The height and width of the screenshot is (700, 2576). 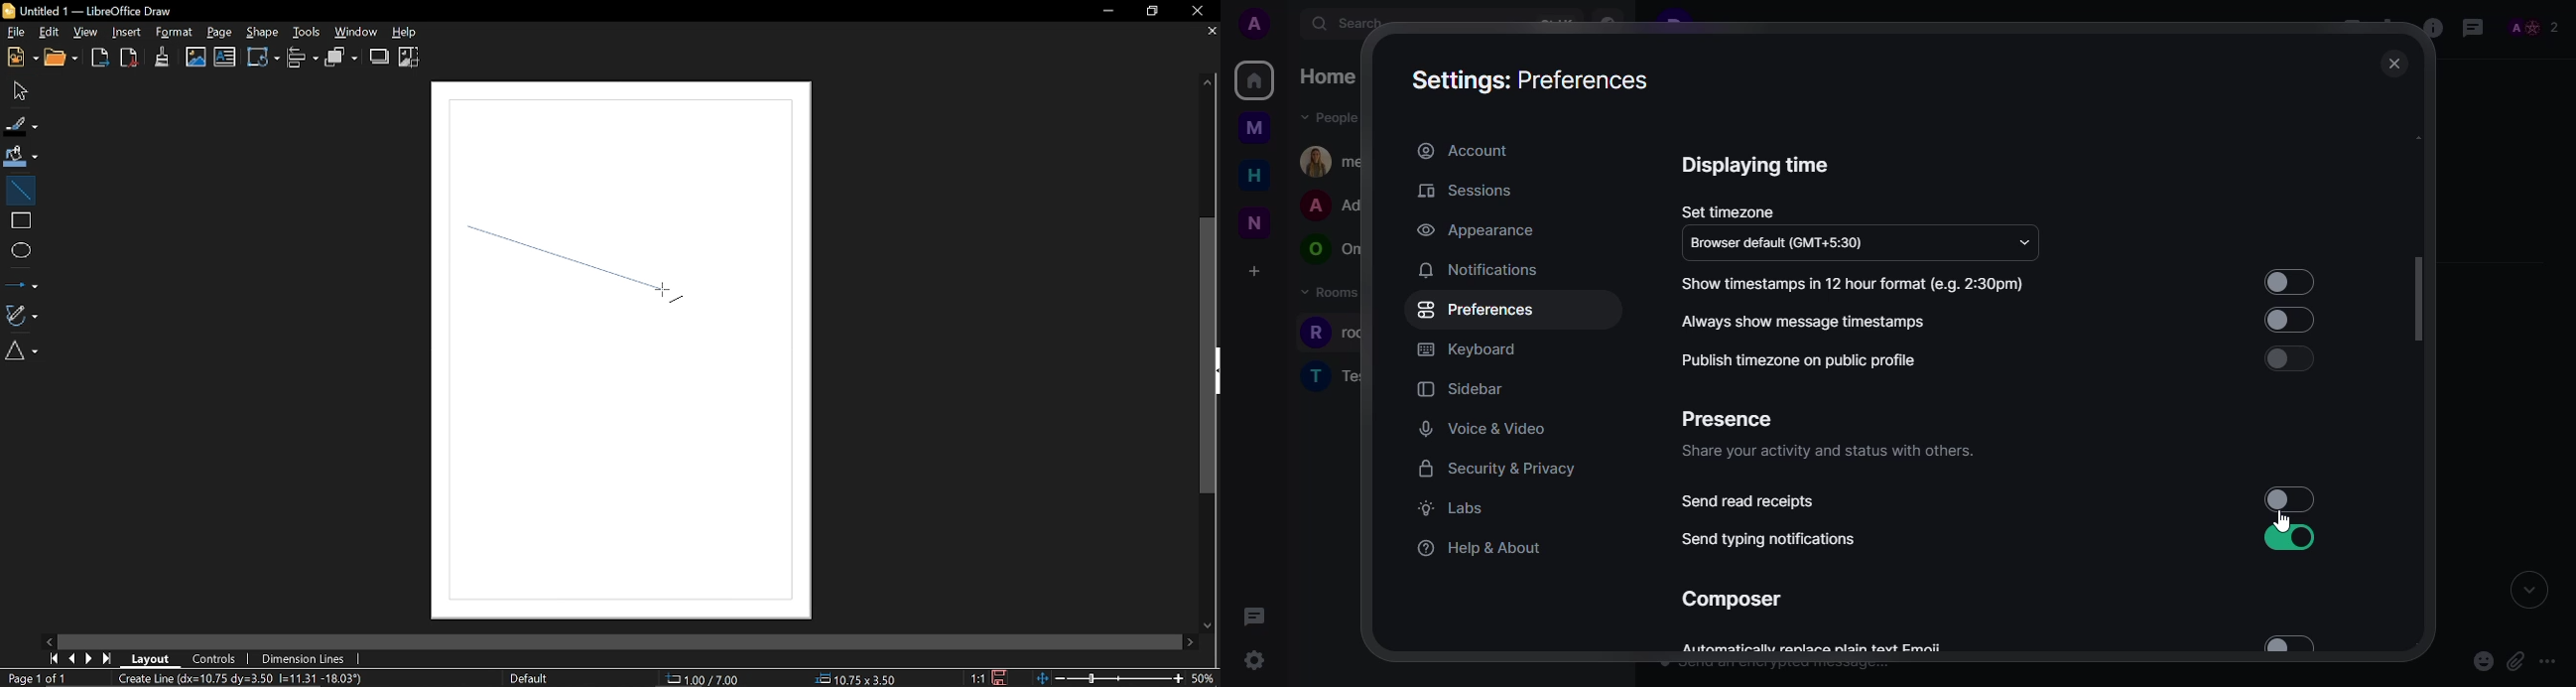 What do you see at coordinates (1337, 294) in the screenshot?
I see `rooms dropdown` at bounding box center [1337, 294].